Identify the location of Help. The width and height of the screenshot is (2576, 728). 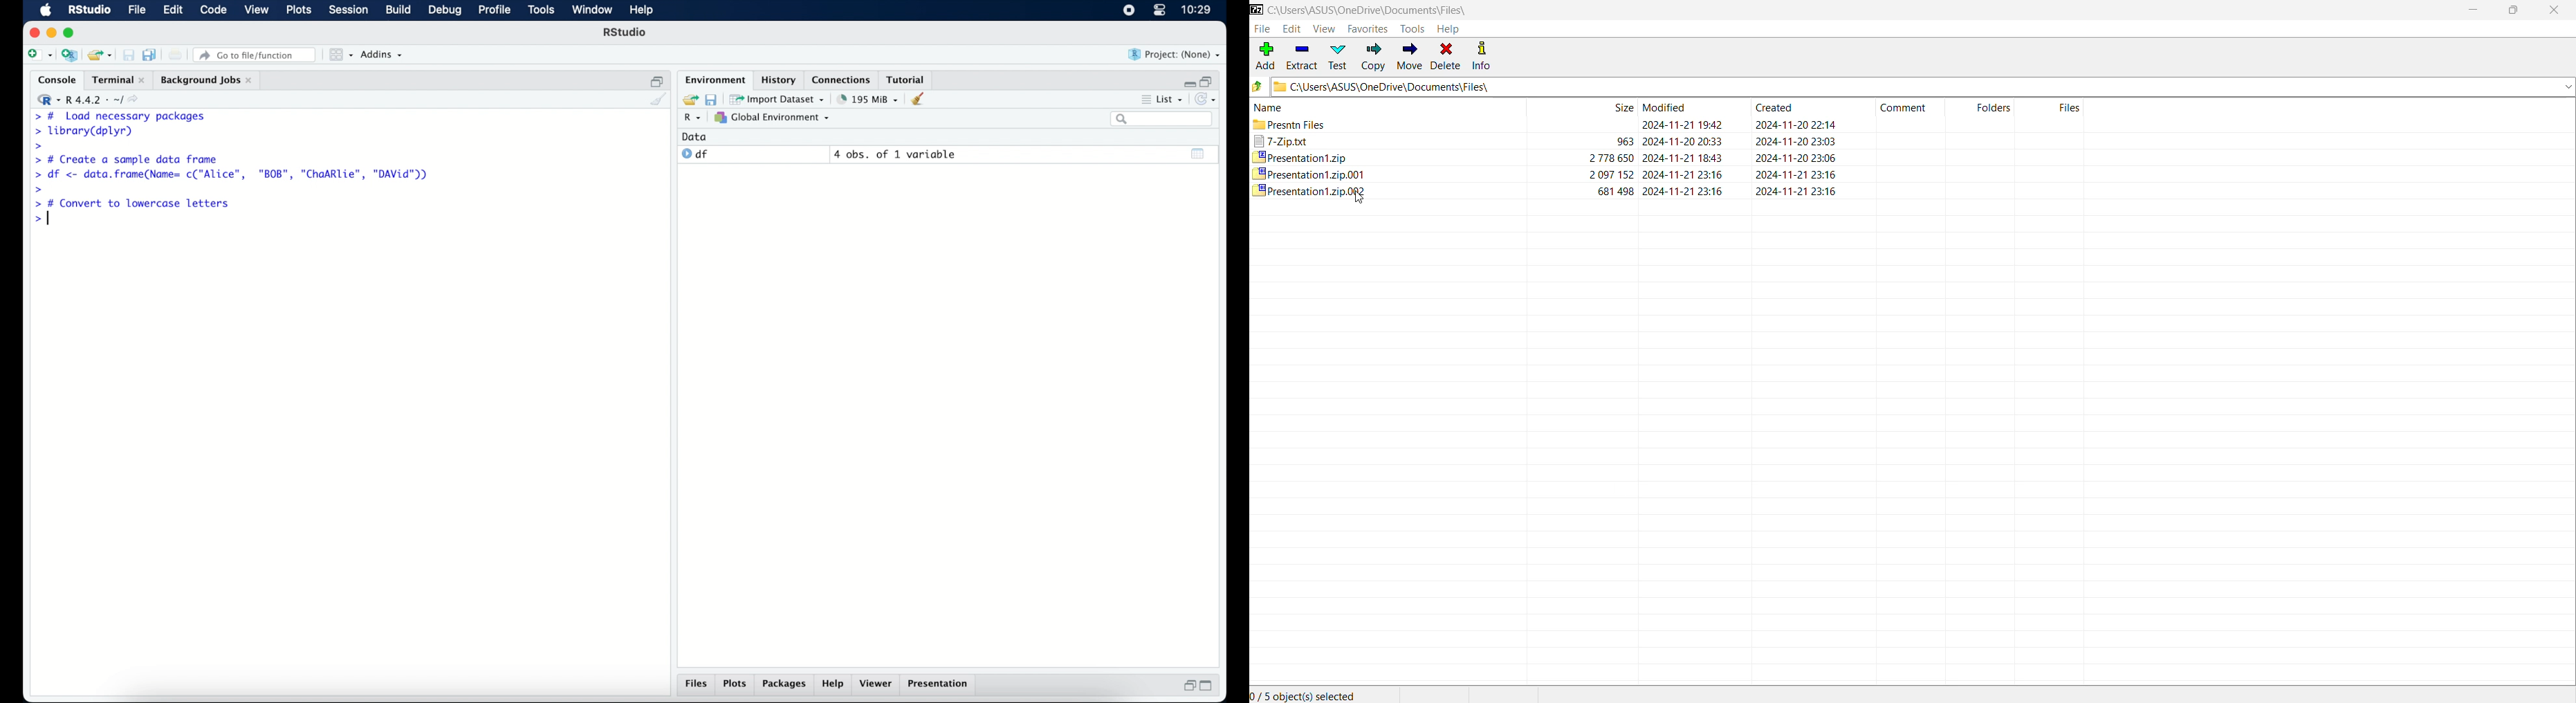
(1451, 29).